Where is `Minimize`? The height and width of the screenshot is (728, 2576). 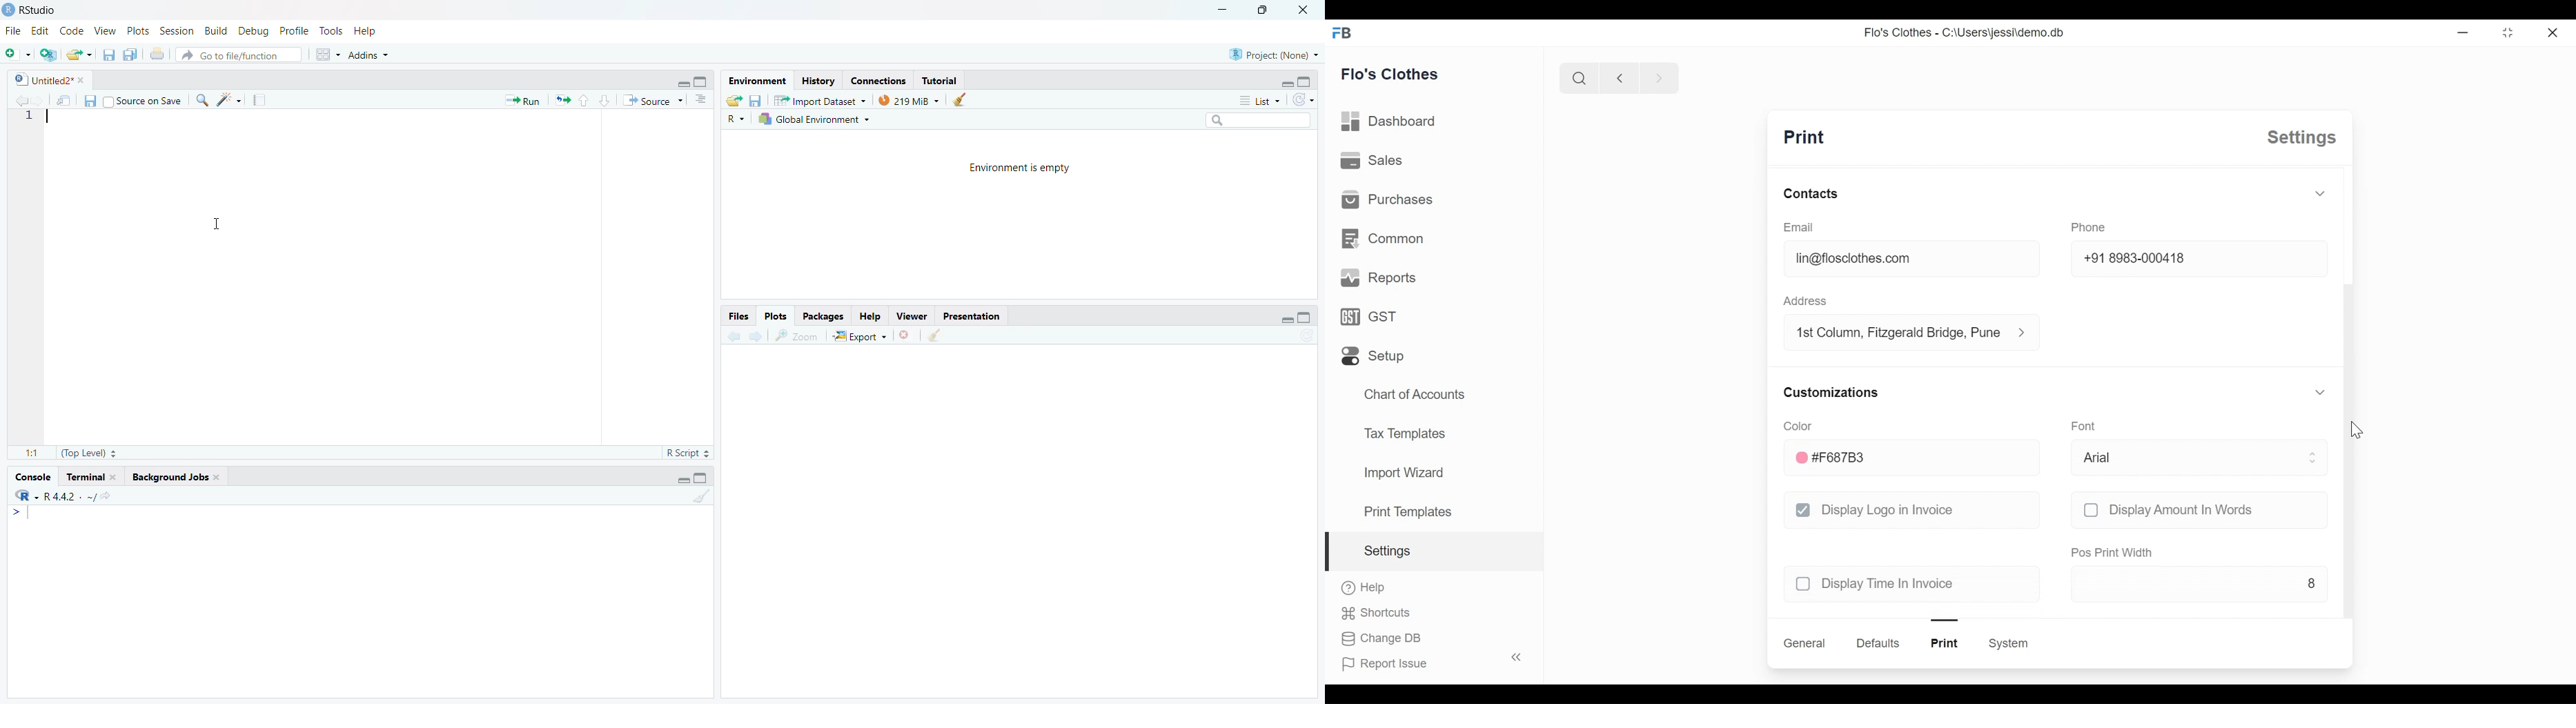 Minimize is located at coordinates (1223, 11).